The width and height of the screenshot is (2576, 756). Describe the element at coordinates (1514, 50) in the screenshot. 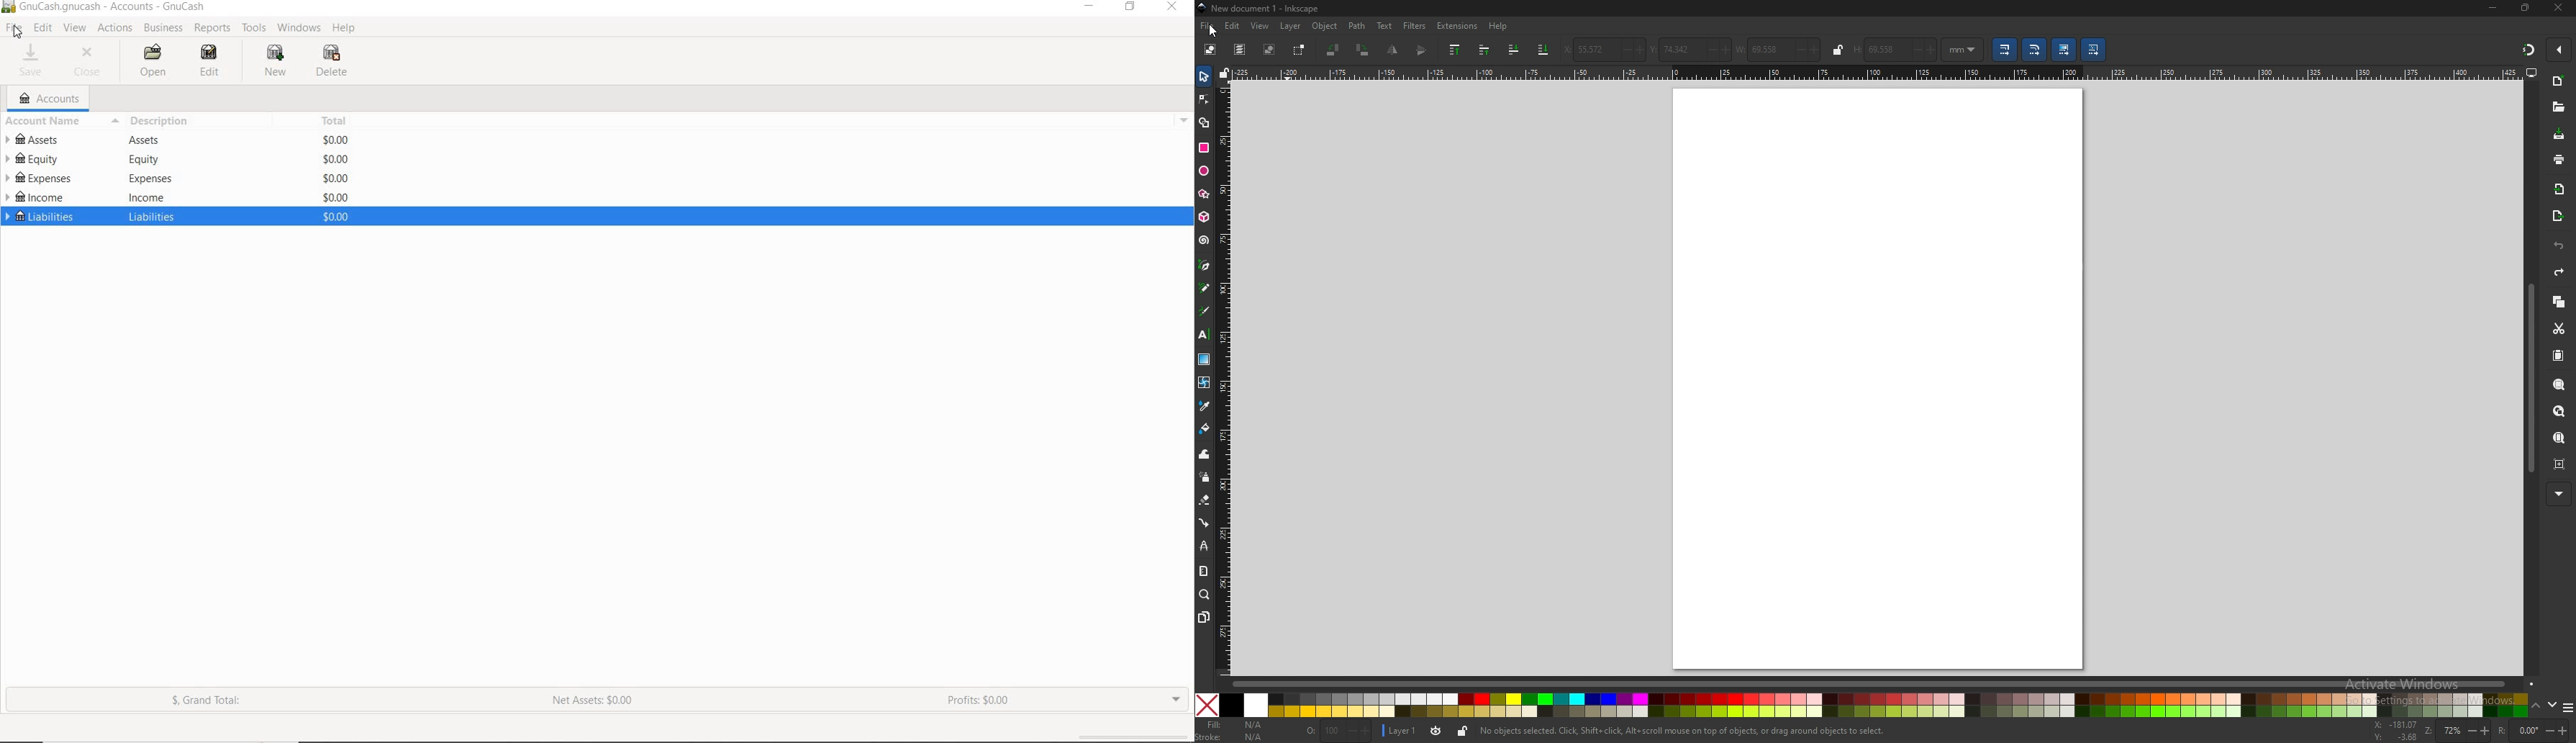

I see `lower selection to one step` at that location.